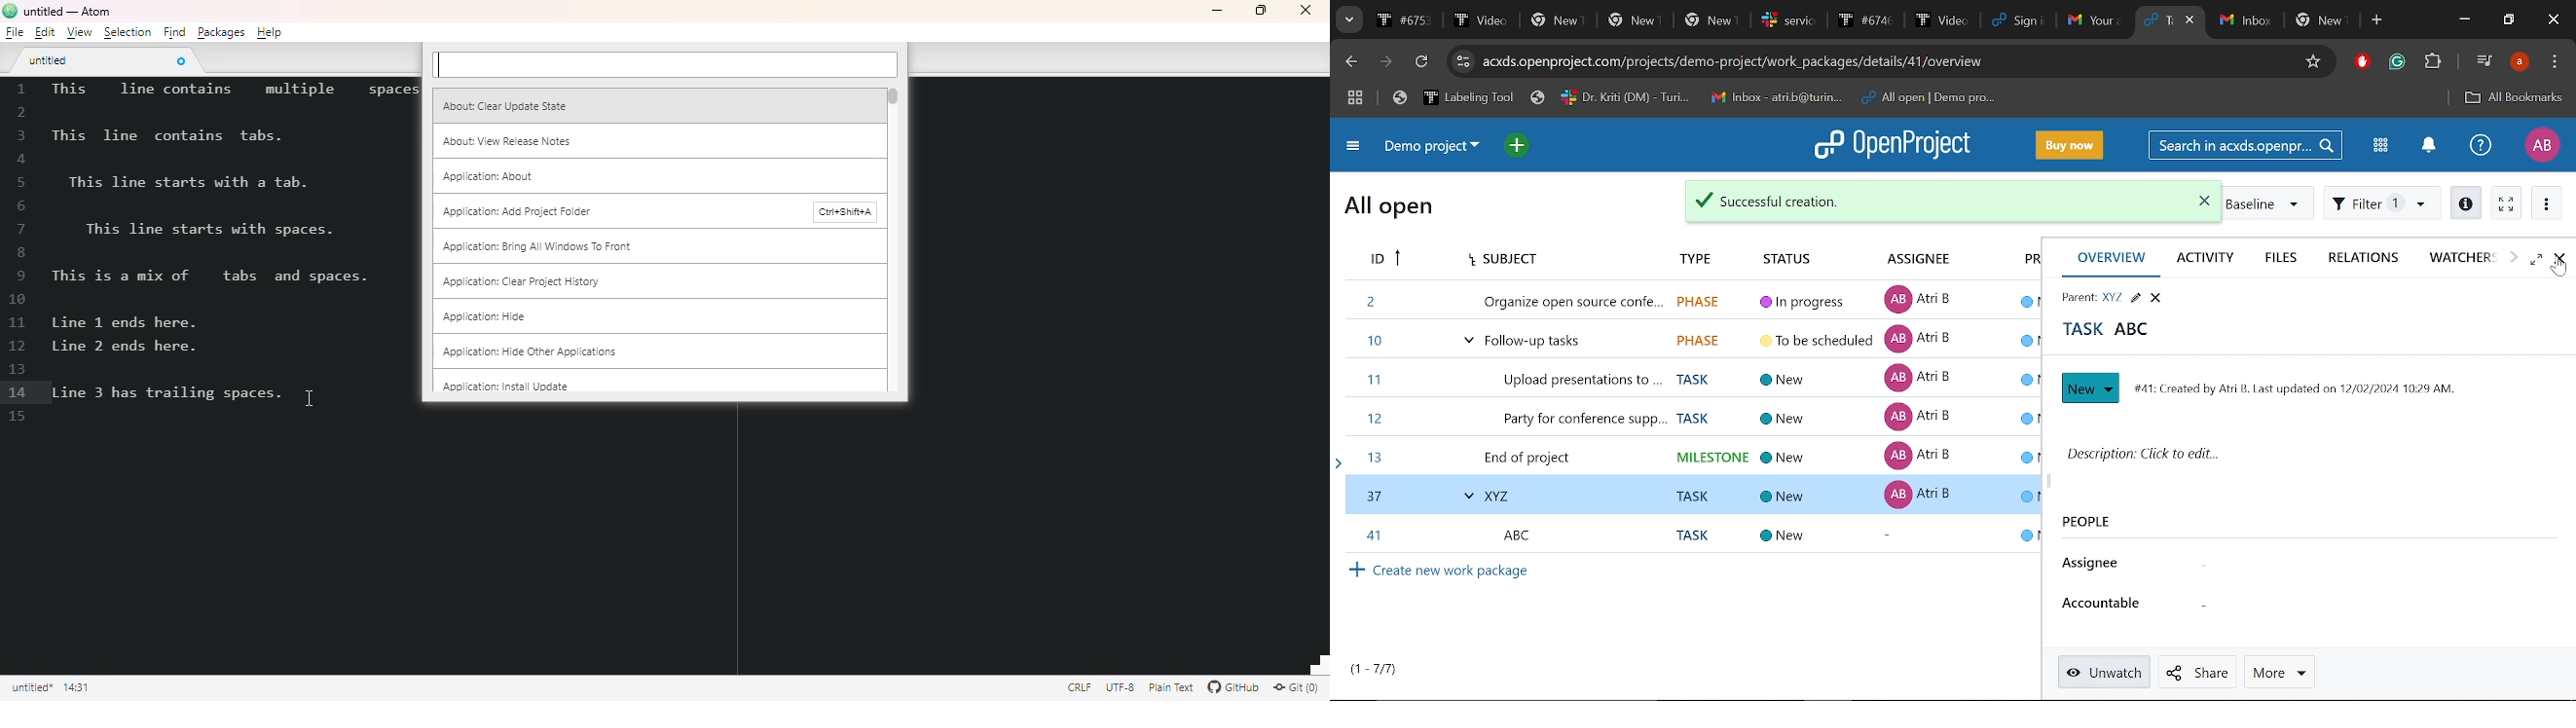 Image resolution: width=2576 pixels, height=728 pixels. What do you see at coordinates (310, 398) in the screenshot?
I see `cursor` at bounding box center [310, 398].